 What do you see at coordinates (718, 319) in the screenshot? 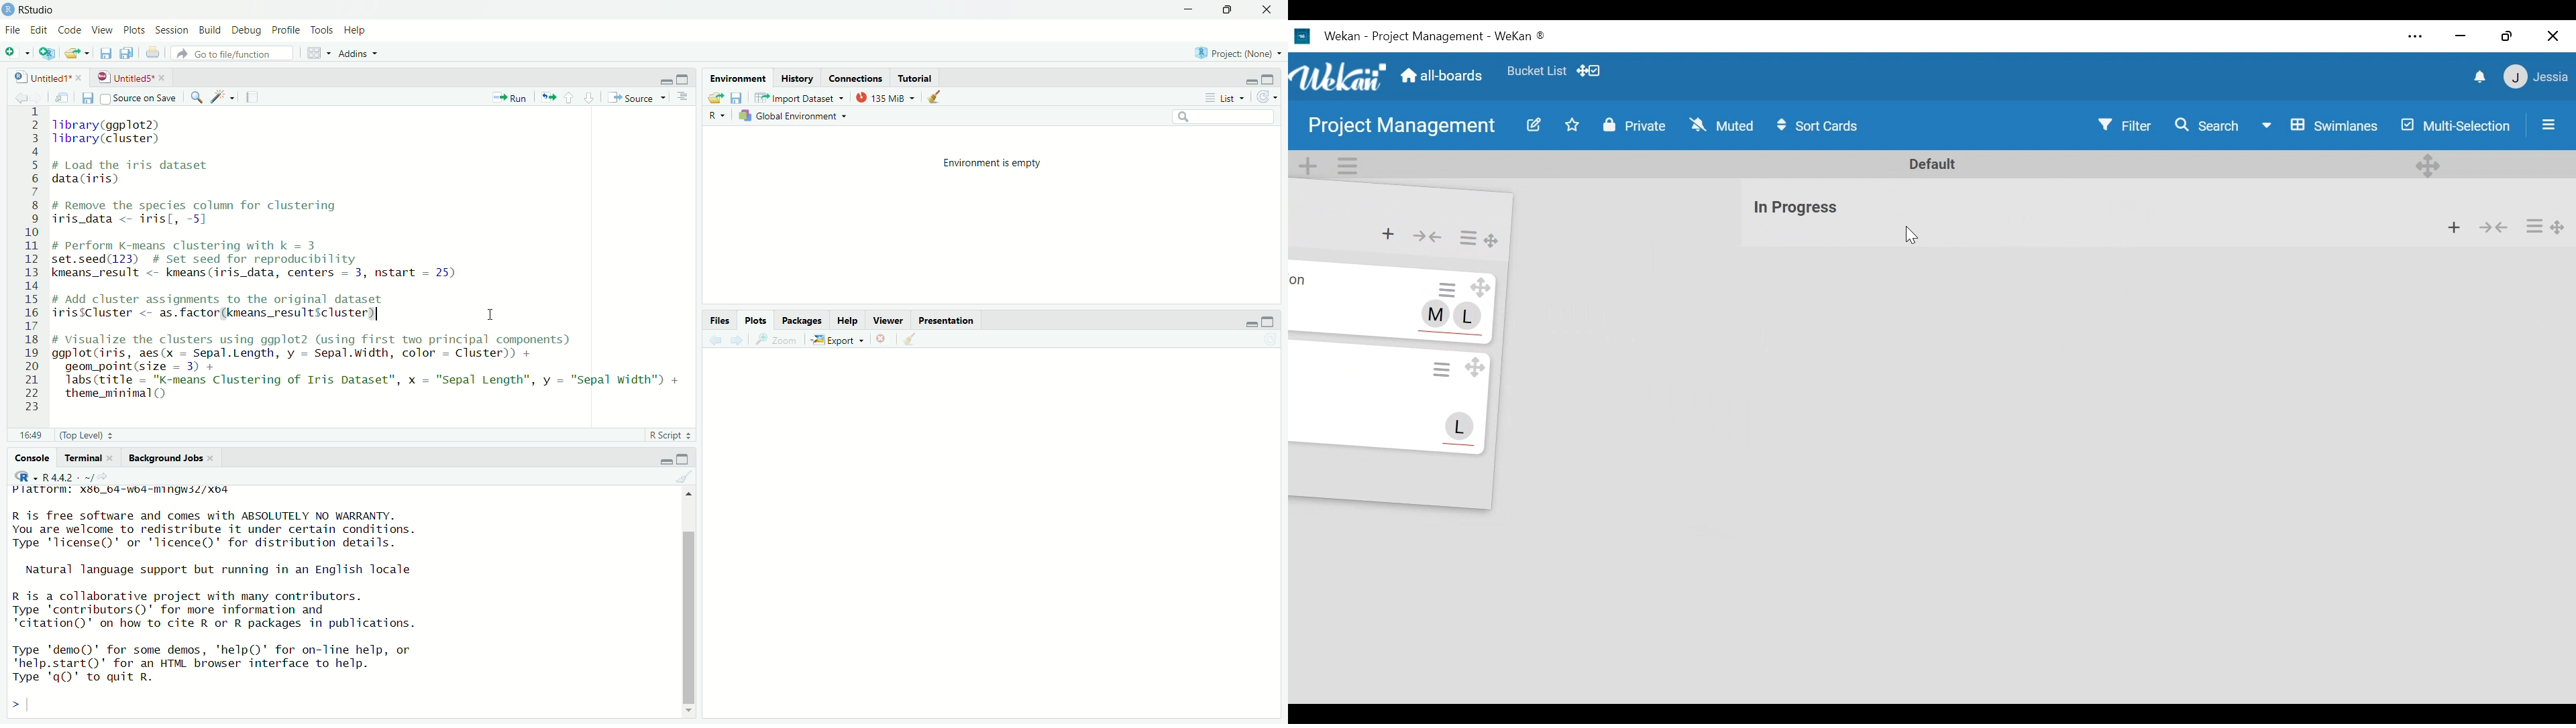
I see `Files` at bounding box center [718, 319].